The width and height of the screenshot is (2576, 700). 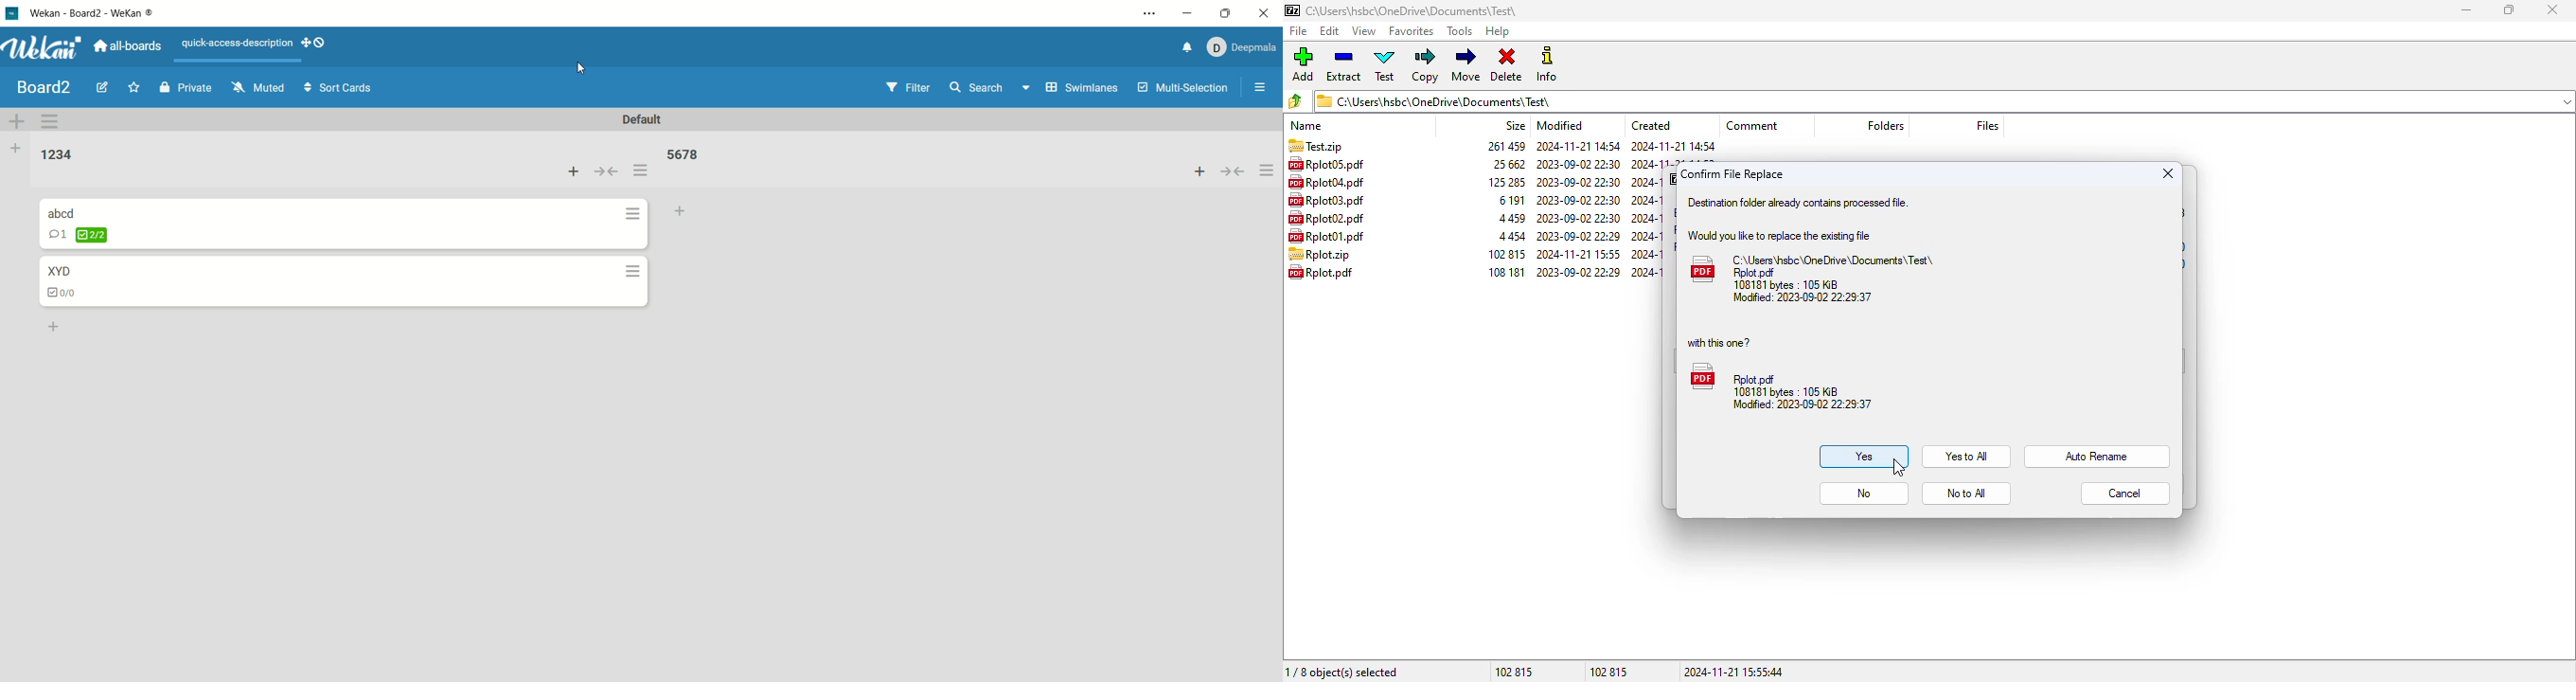 I want to click on folders, so click(x=1885, y=126).